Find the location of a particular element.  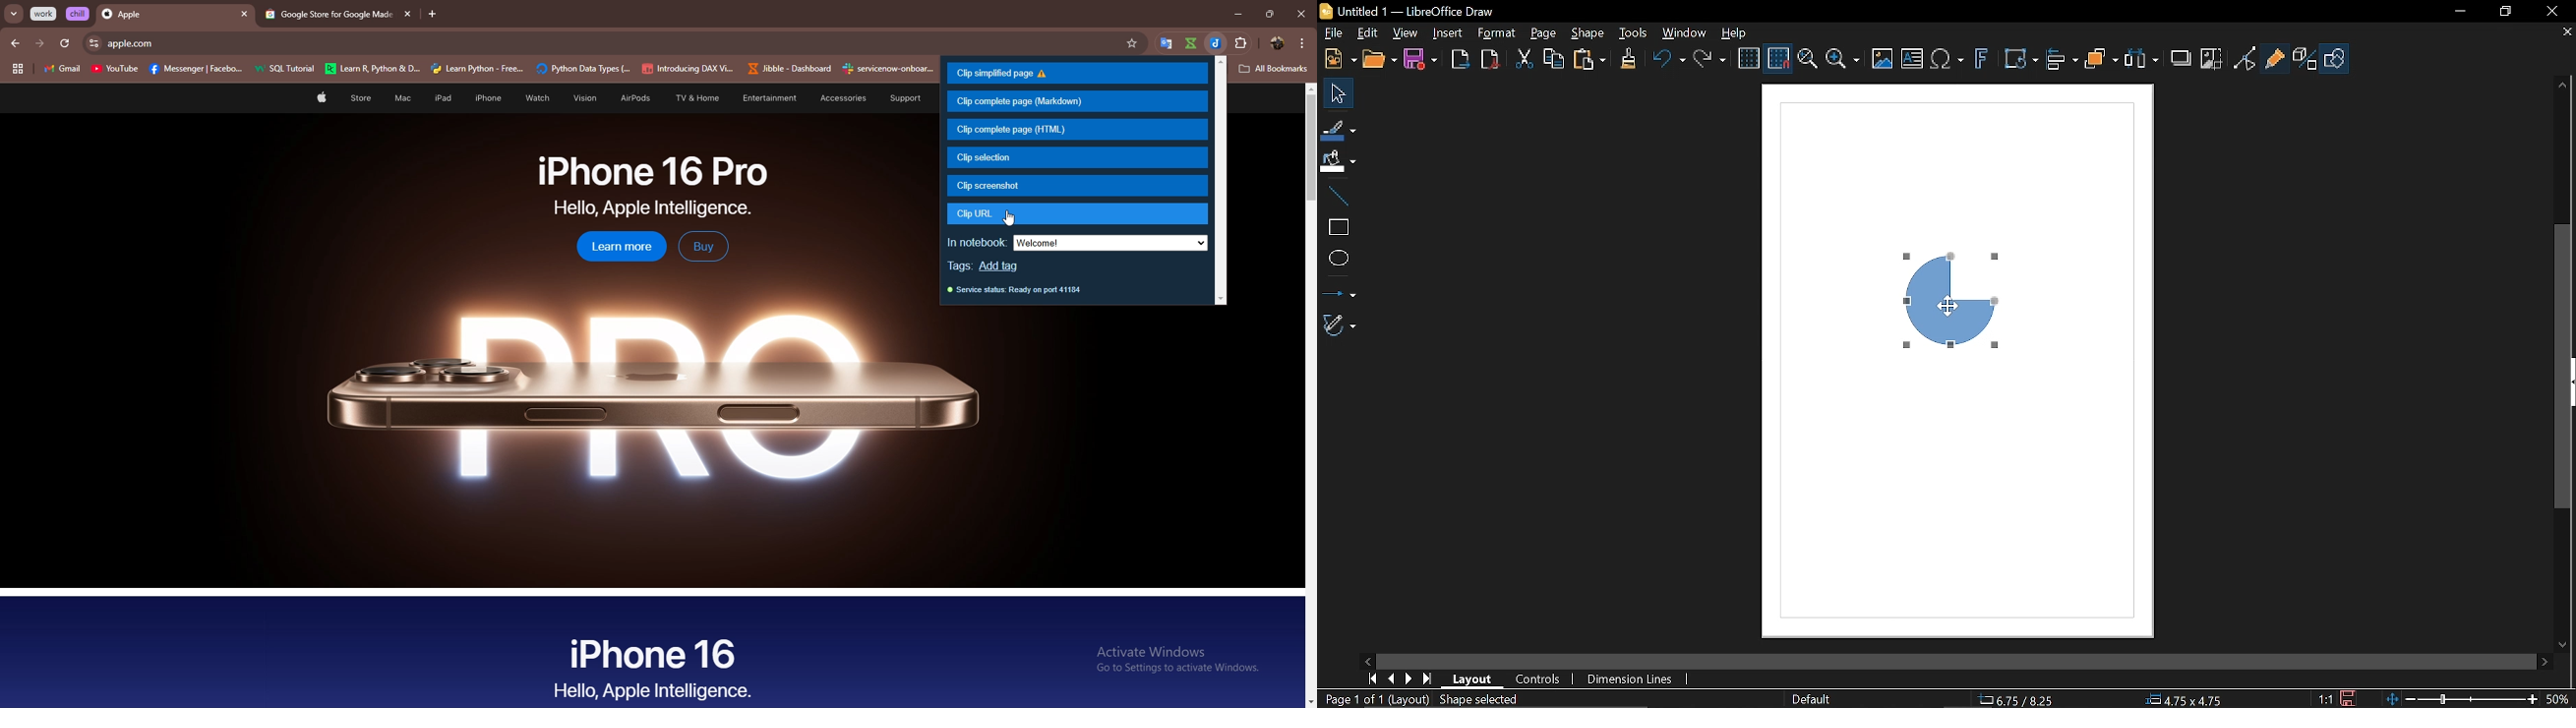

Google translate is located at coordinates (1167, 44).